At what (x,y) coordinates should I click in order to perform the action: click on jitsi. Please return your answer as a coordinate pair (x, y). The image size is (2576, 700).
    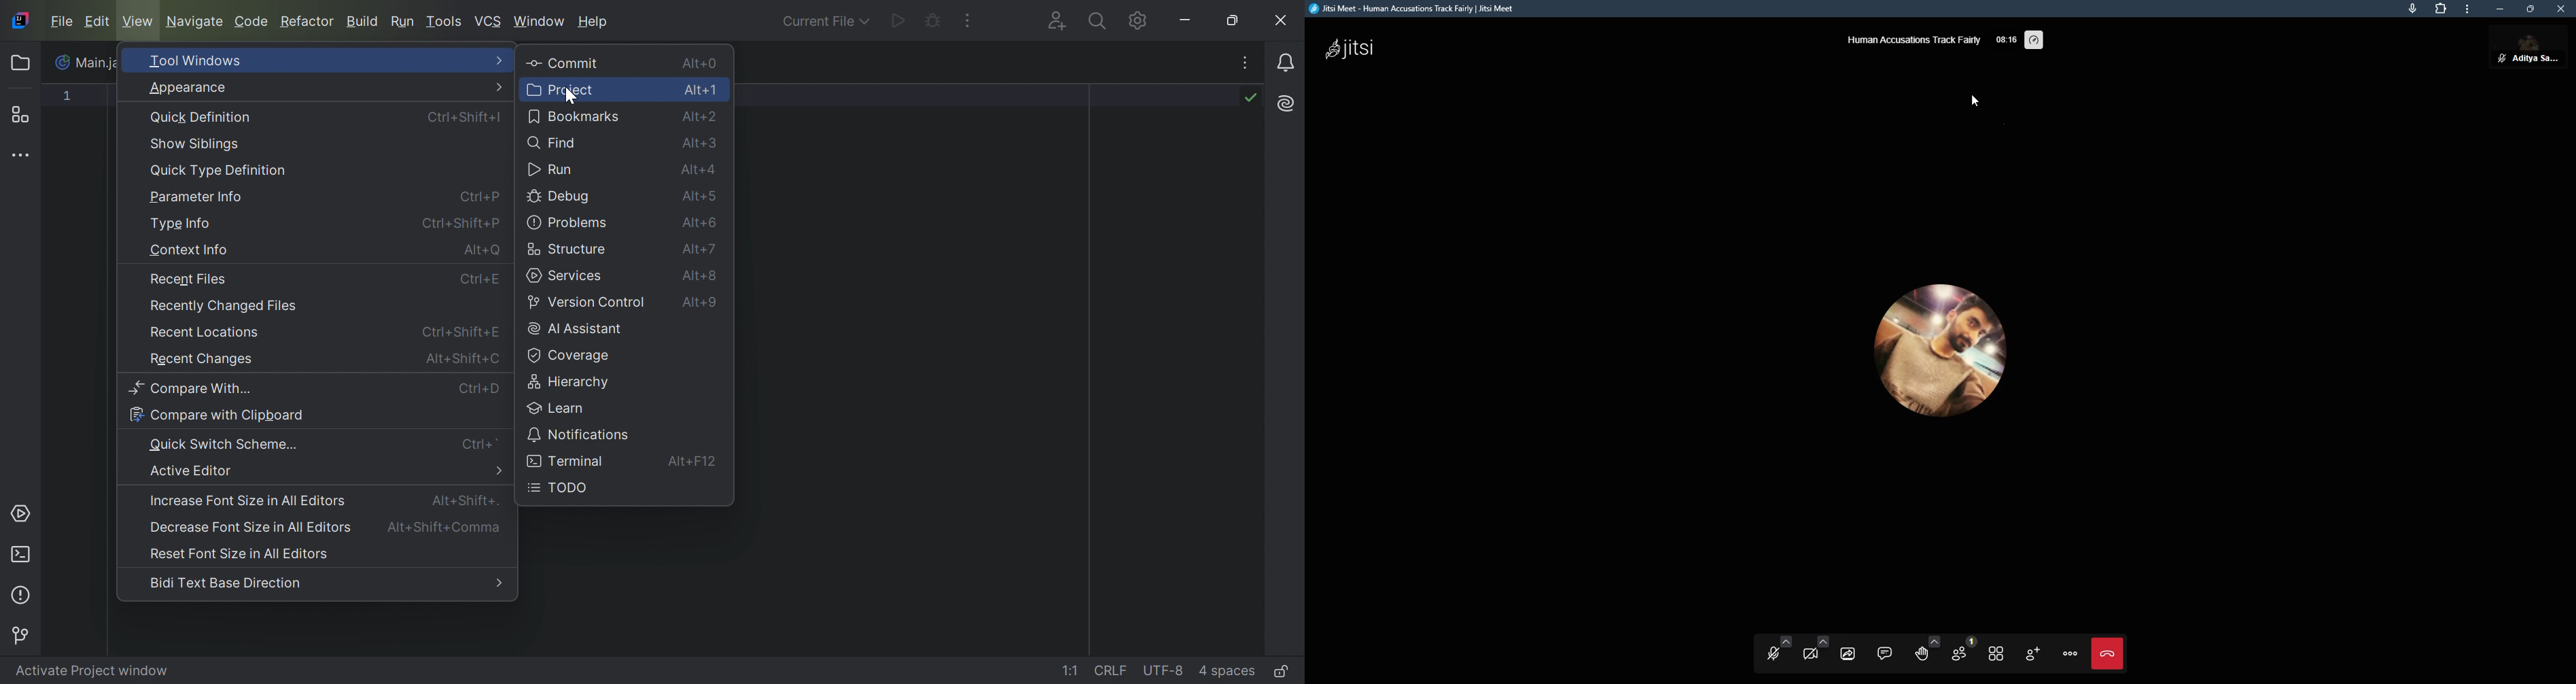
    Looking at the image, I should click on (1356, 48).